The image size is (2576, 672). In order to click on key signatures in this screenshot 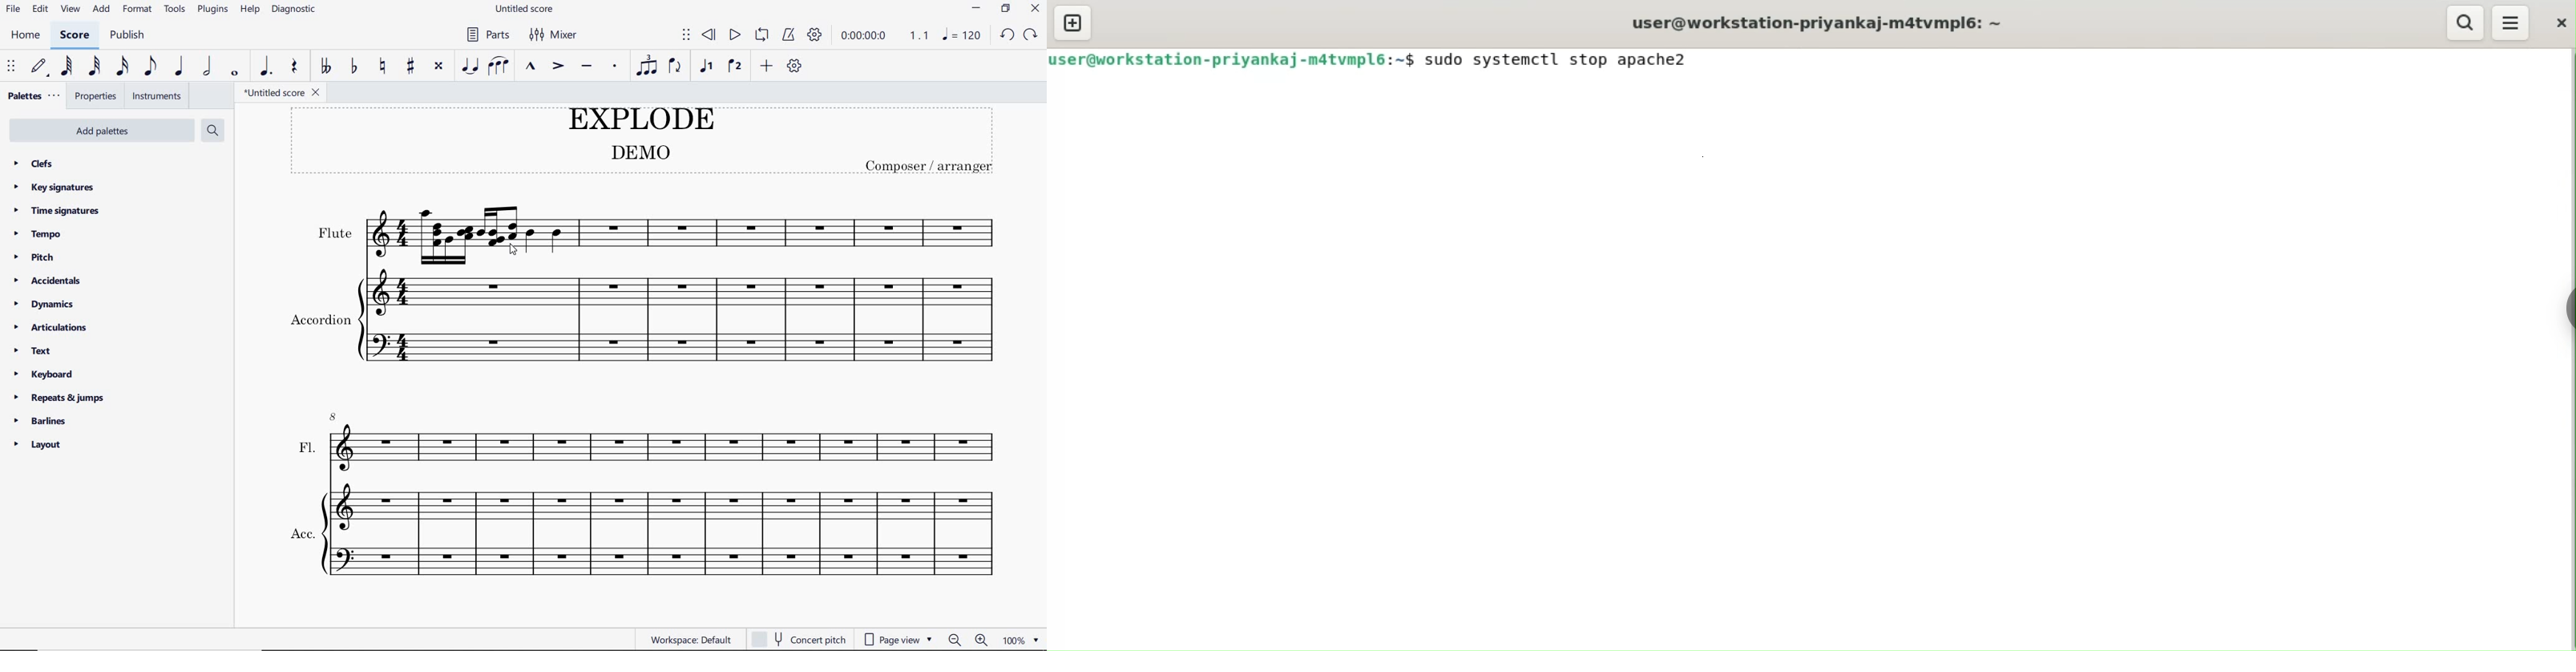, I will do `click(54, 187)`.